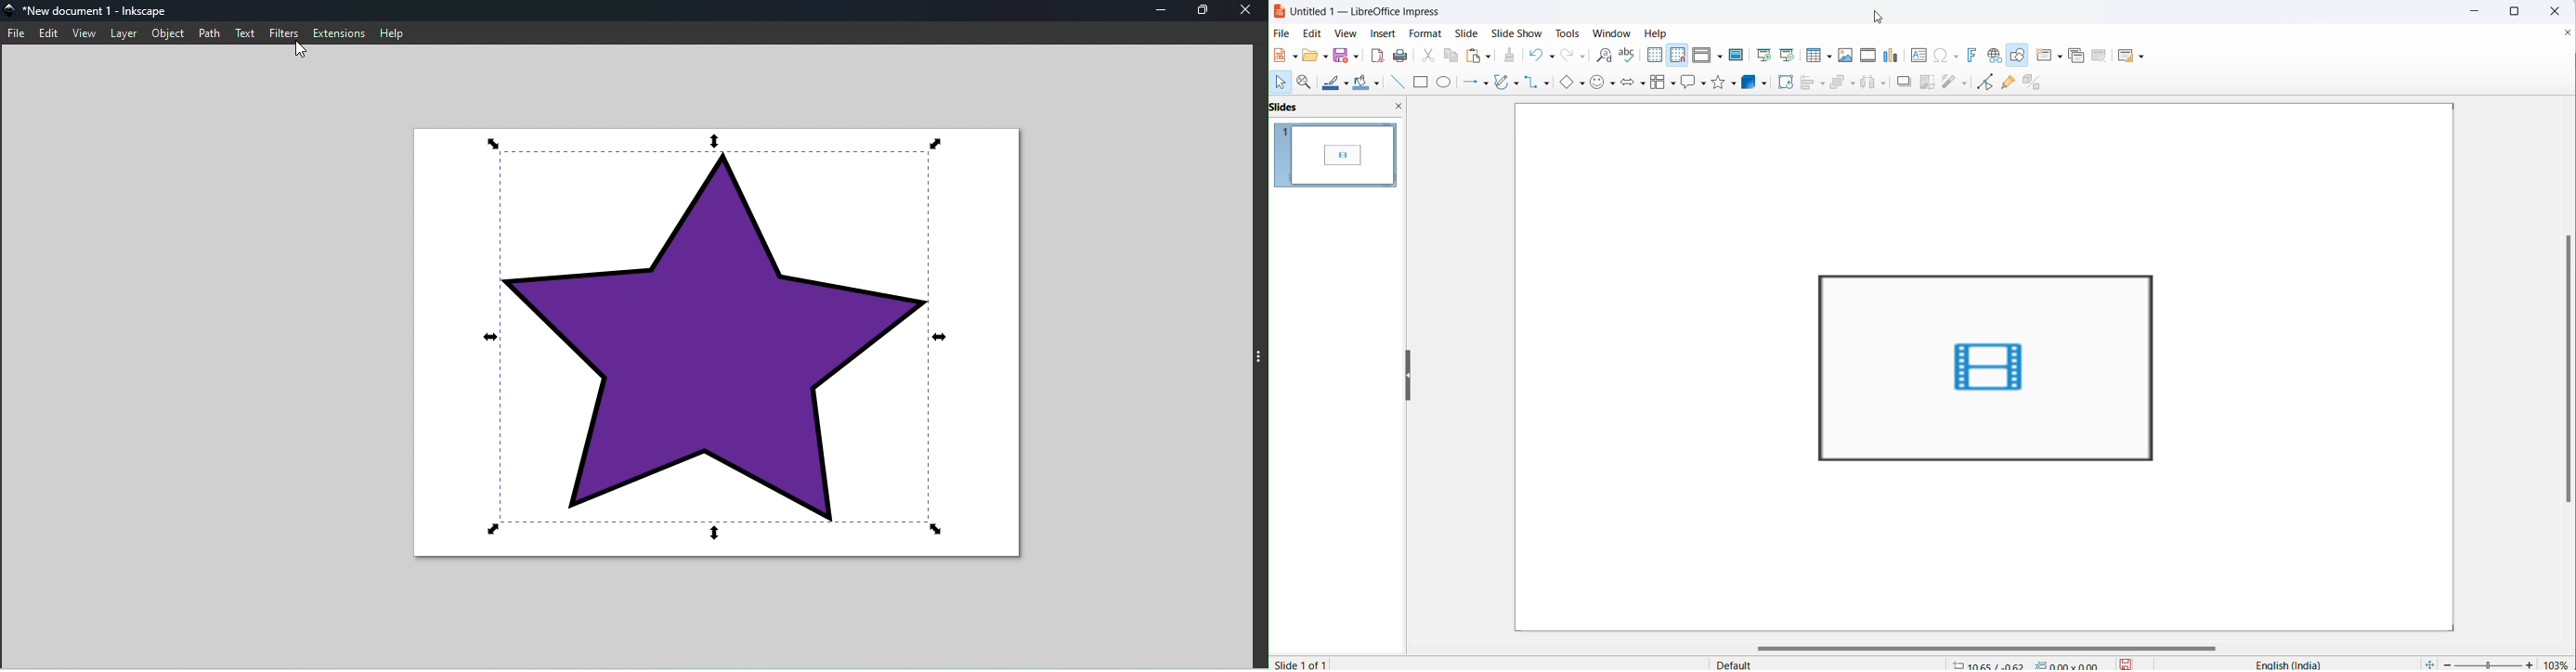 This screenshot has height=672, width=2576. What do you see at coordinates (1991, 368) in the screenshot?
I see `video file` at bounding box center [1991, 368].